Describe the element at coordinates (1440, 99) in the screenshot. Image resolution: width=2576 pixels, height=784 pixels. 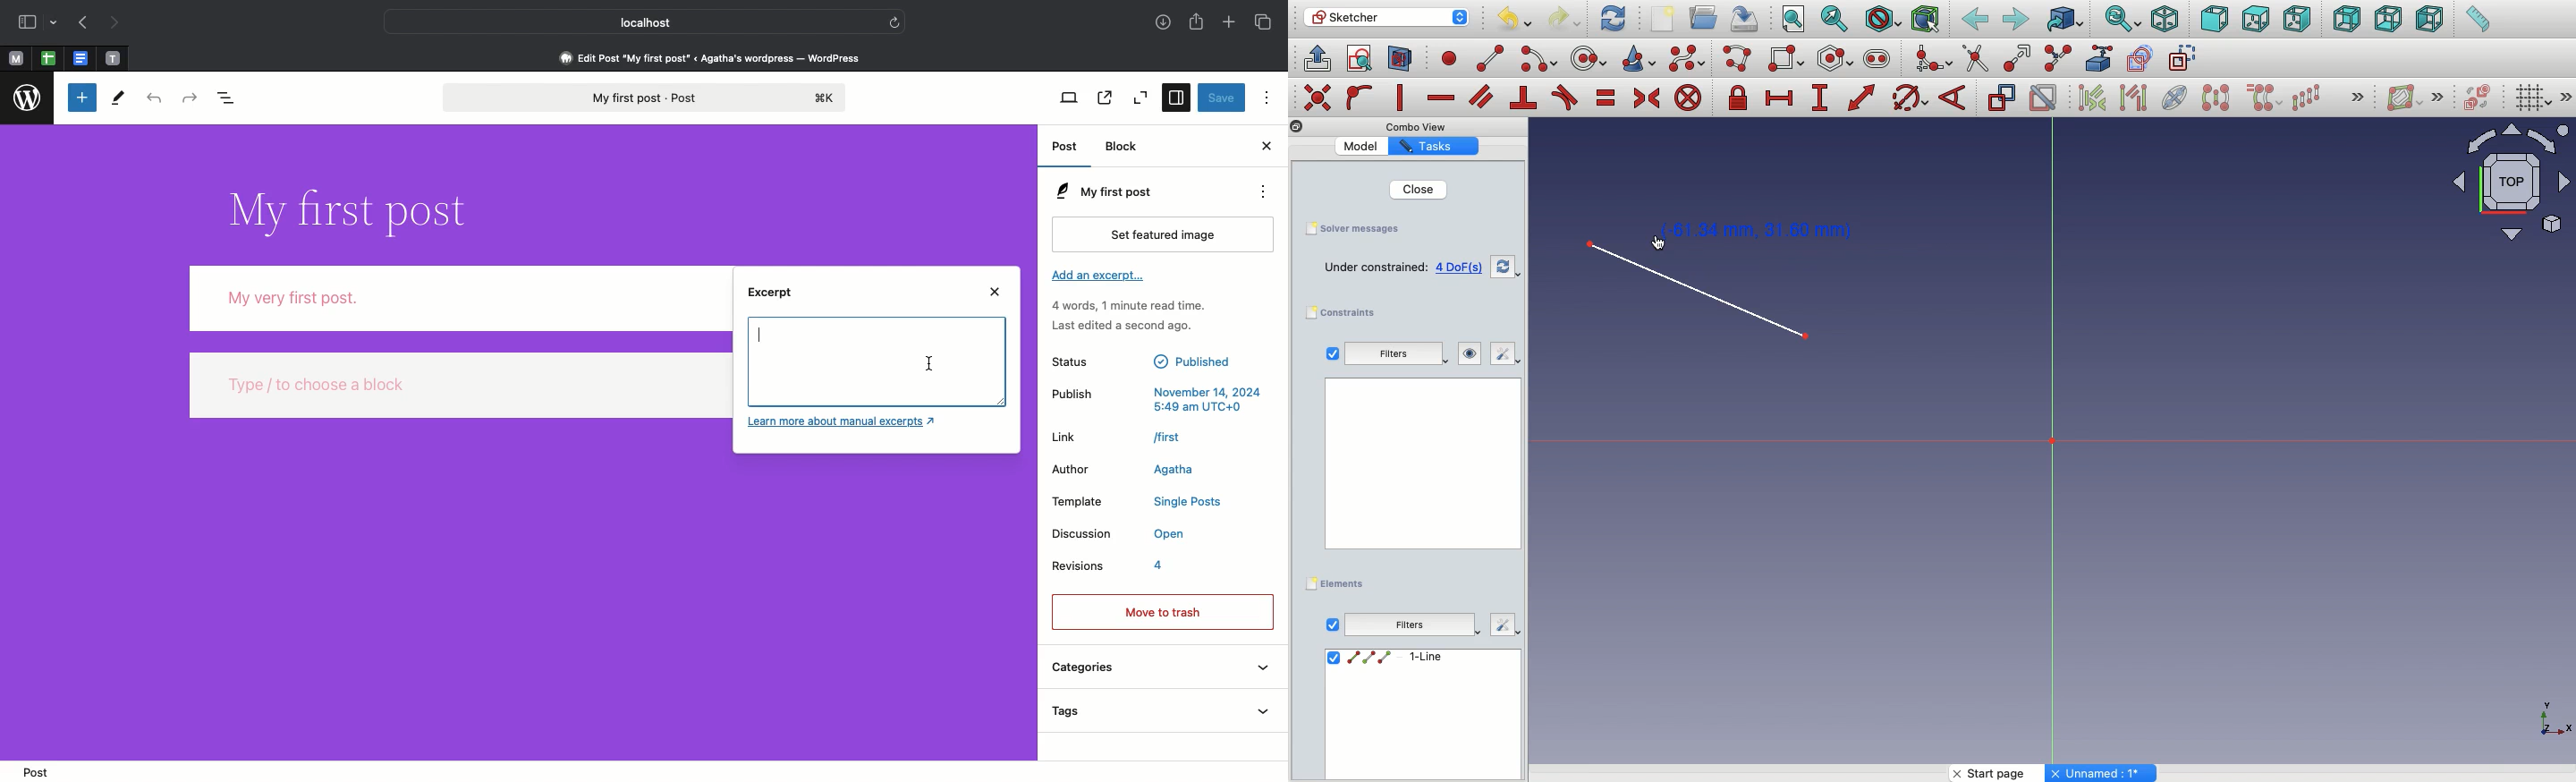
I see `Constrain horizontally` at that location.